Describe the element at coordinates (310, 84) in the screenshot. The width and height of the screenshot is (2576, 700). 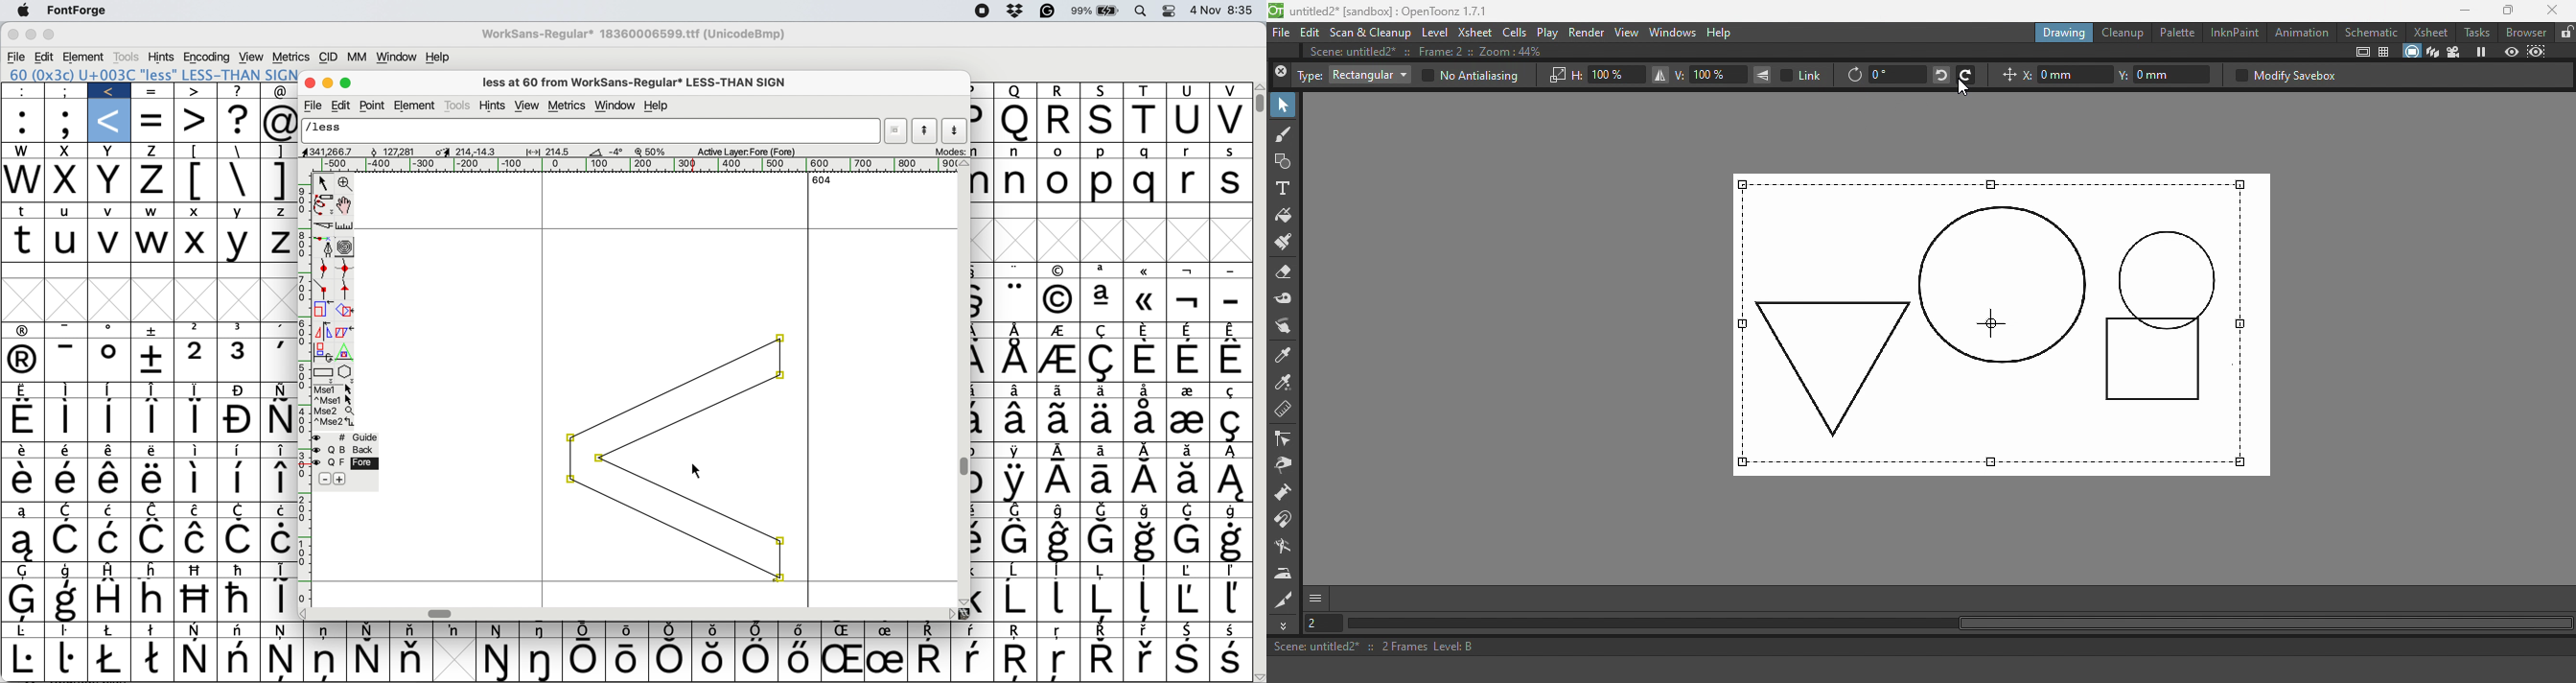
I see `close` at that location.